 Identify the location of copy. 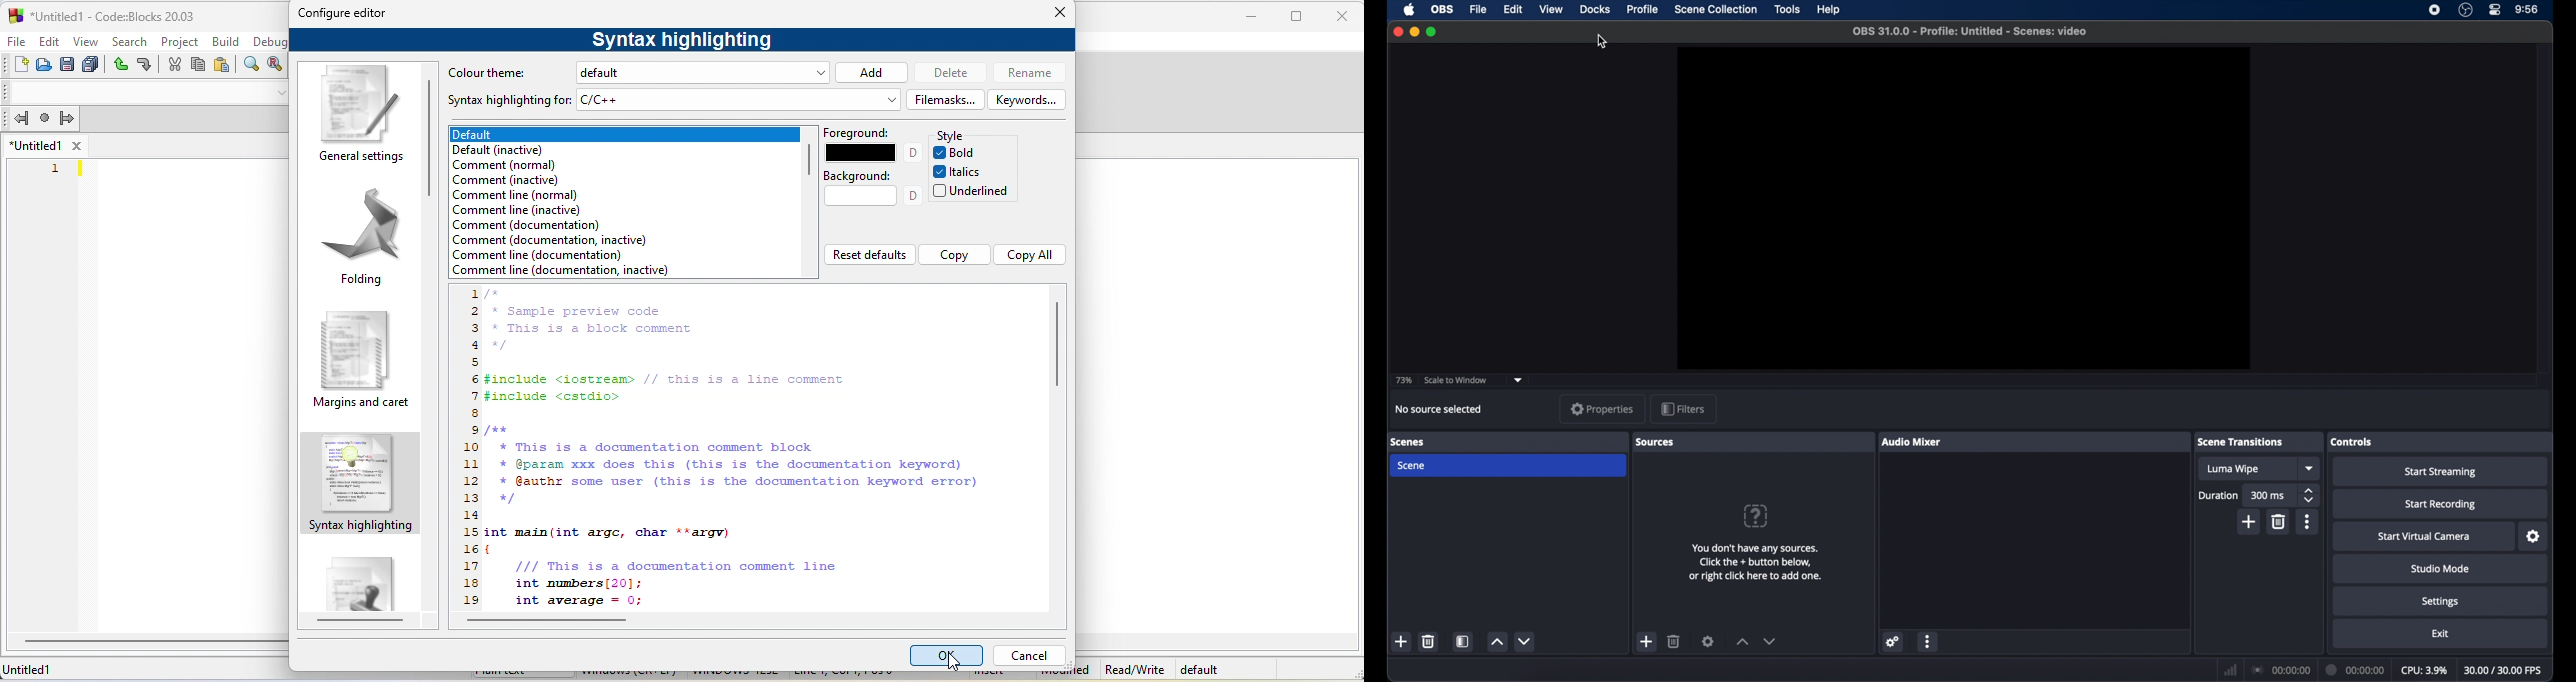
(954, 255).